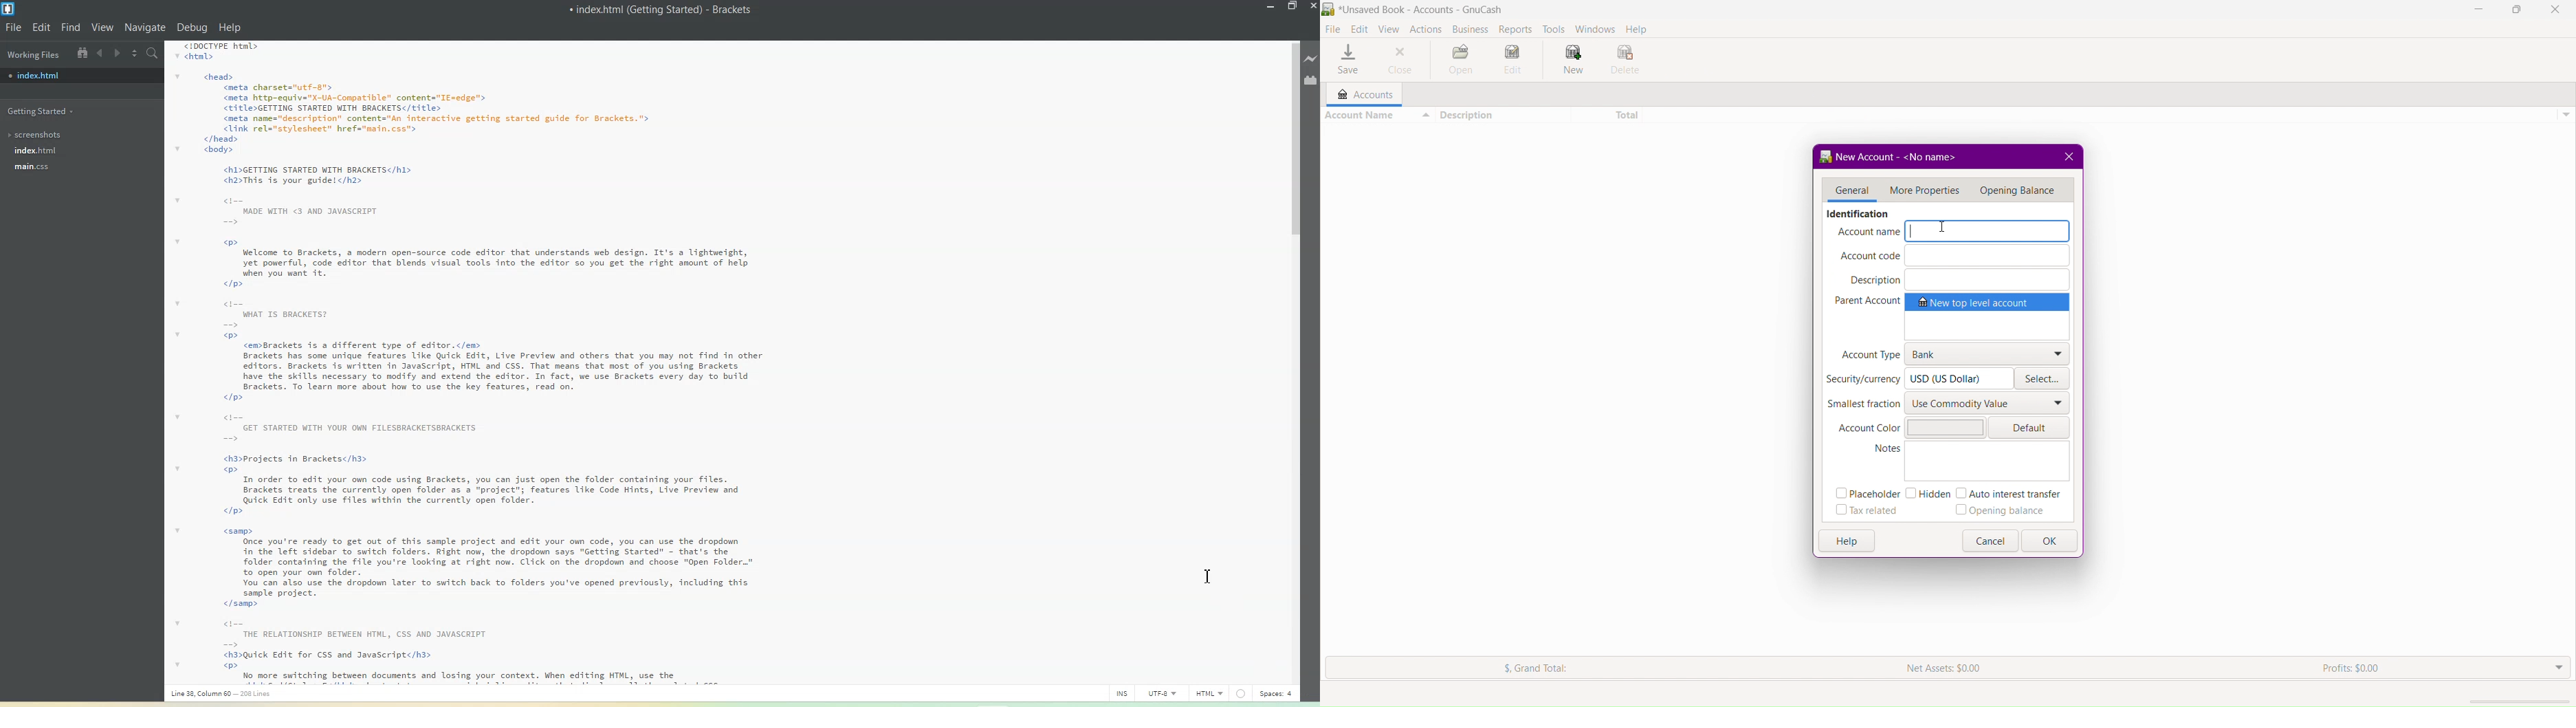 This screenshot has width=2576, height=728. Describe the element at coordinates (1405, 61) in the screenshot. I see `Close` at that location.